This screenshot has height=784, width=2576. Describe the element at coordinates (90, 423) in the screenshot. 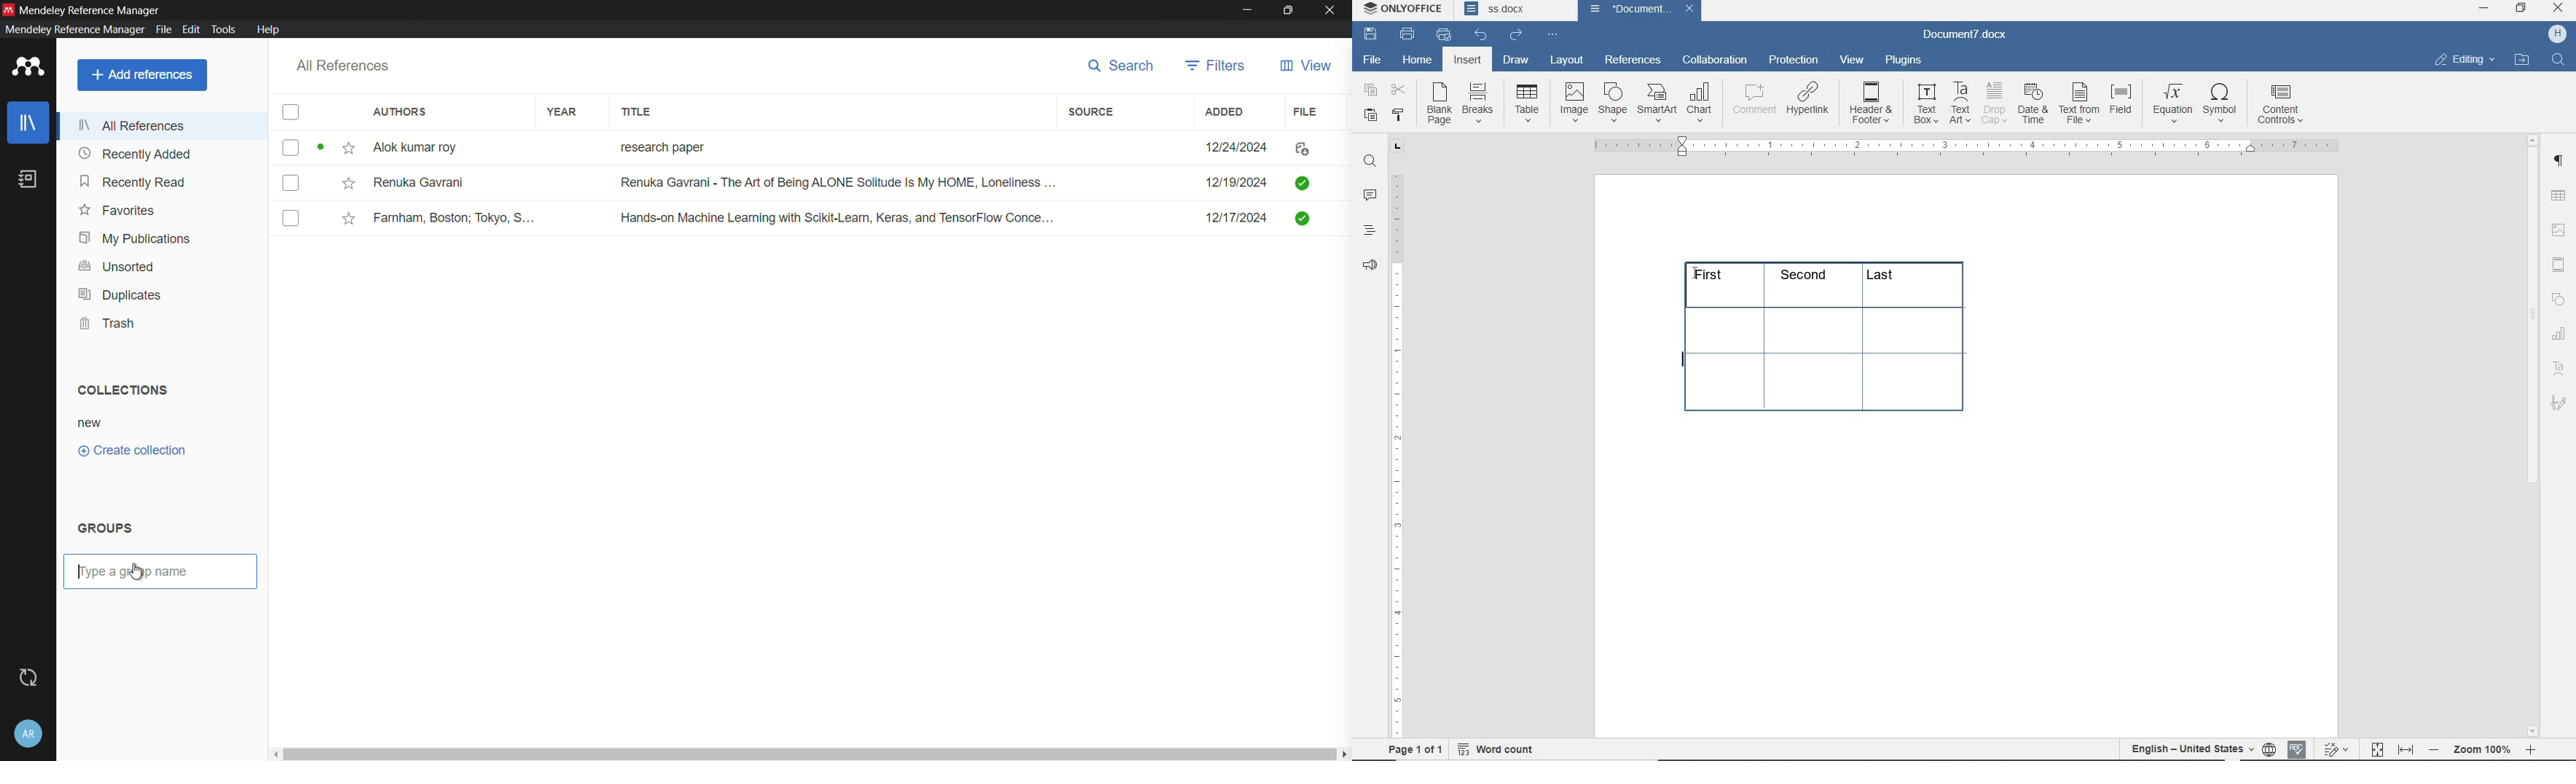

I see `new` at that location.